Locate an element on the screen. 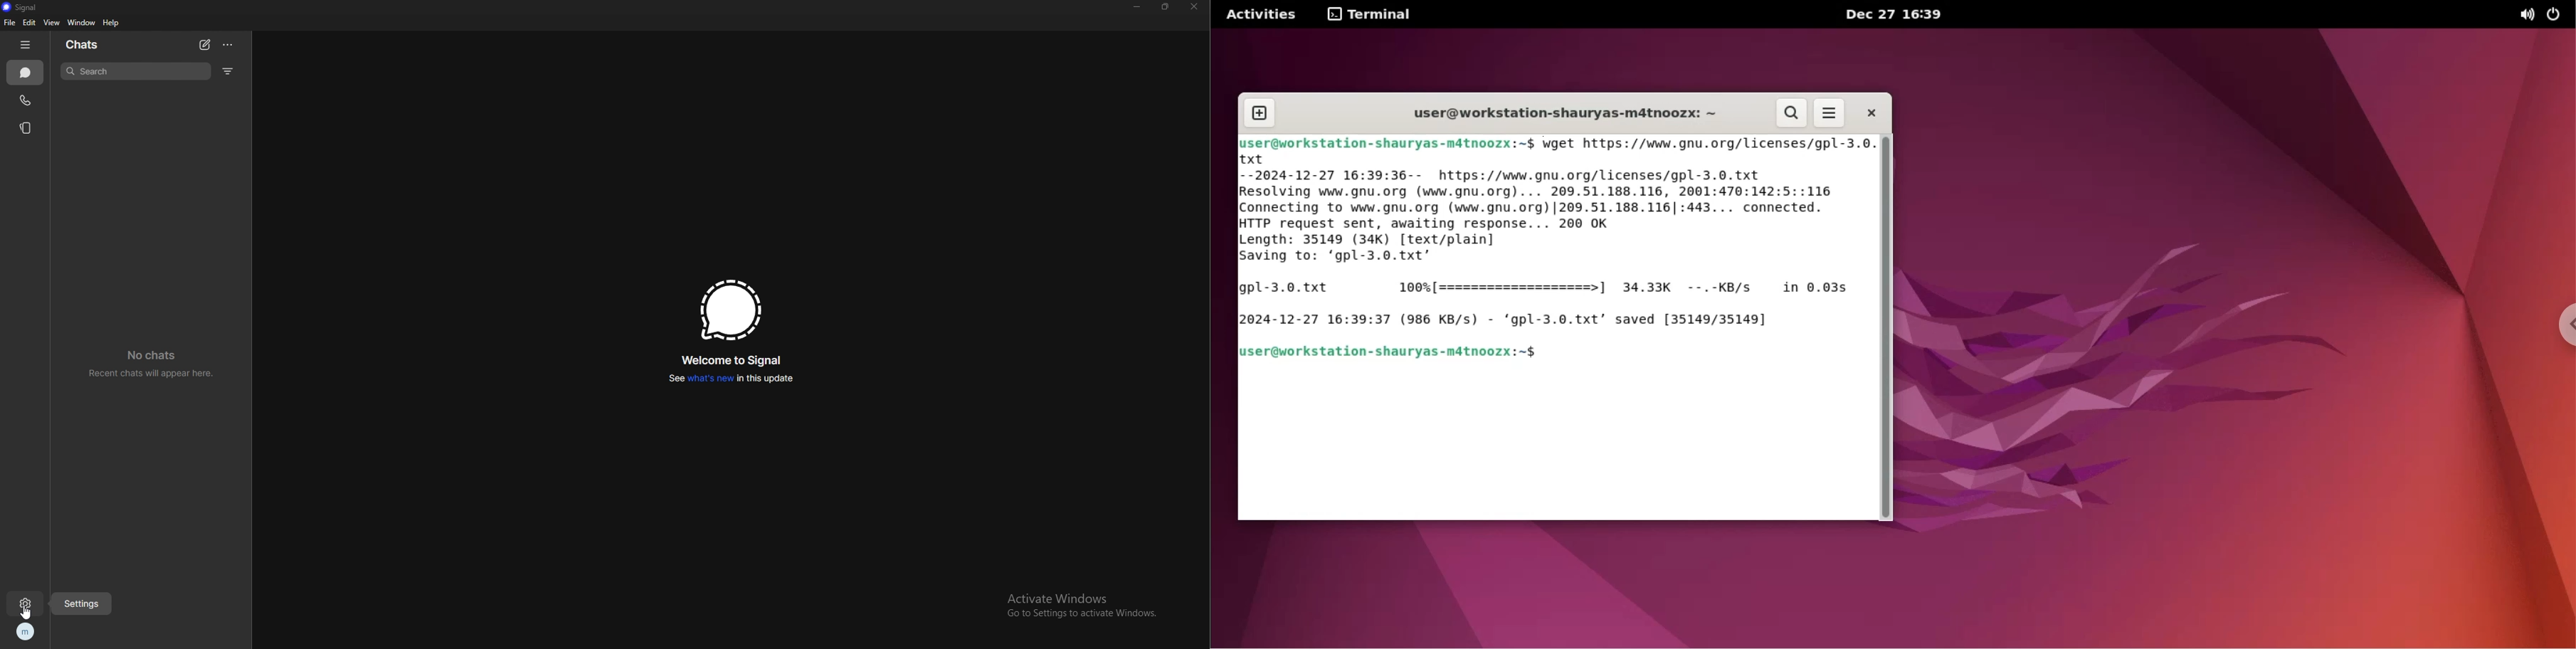  file is located at coordinates (9, 22).